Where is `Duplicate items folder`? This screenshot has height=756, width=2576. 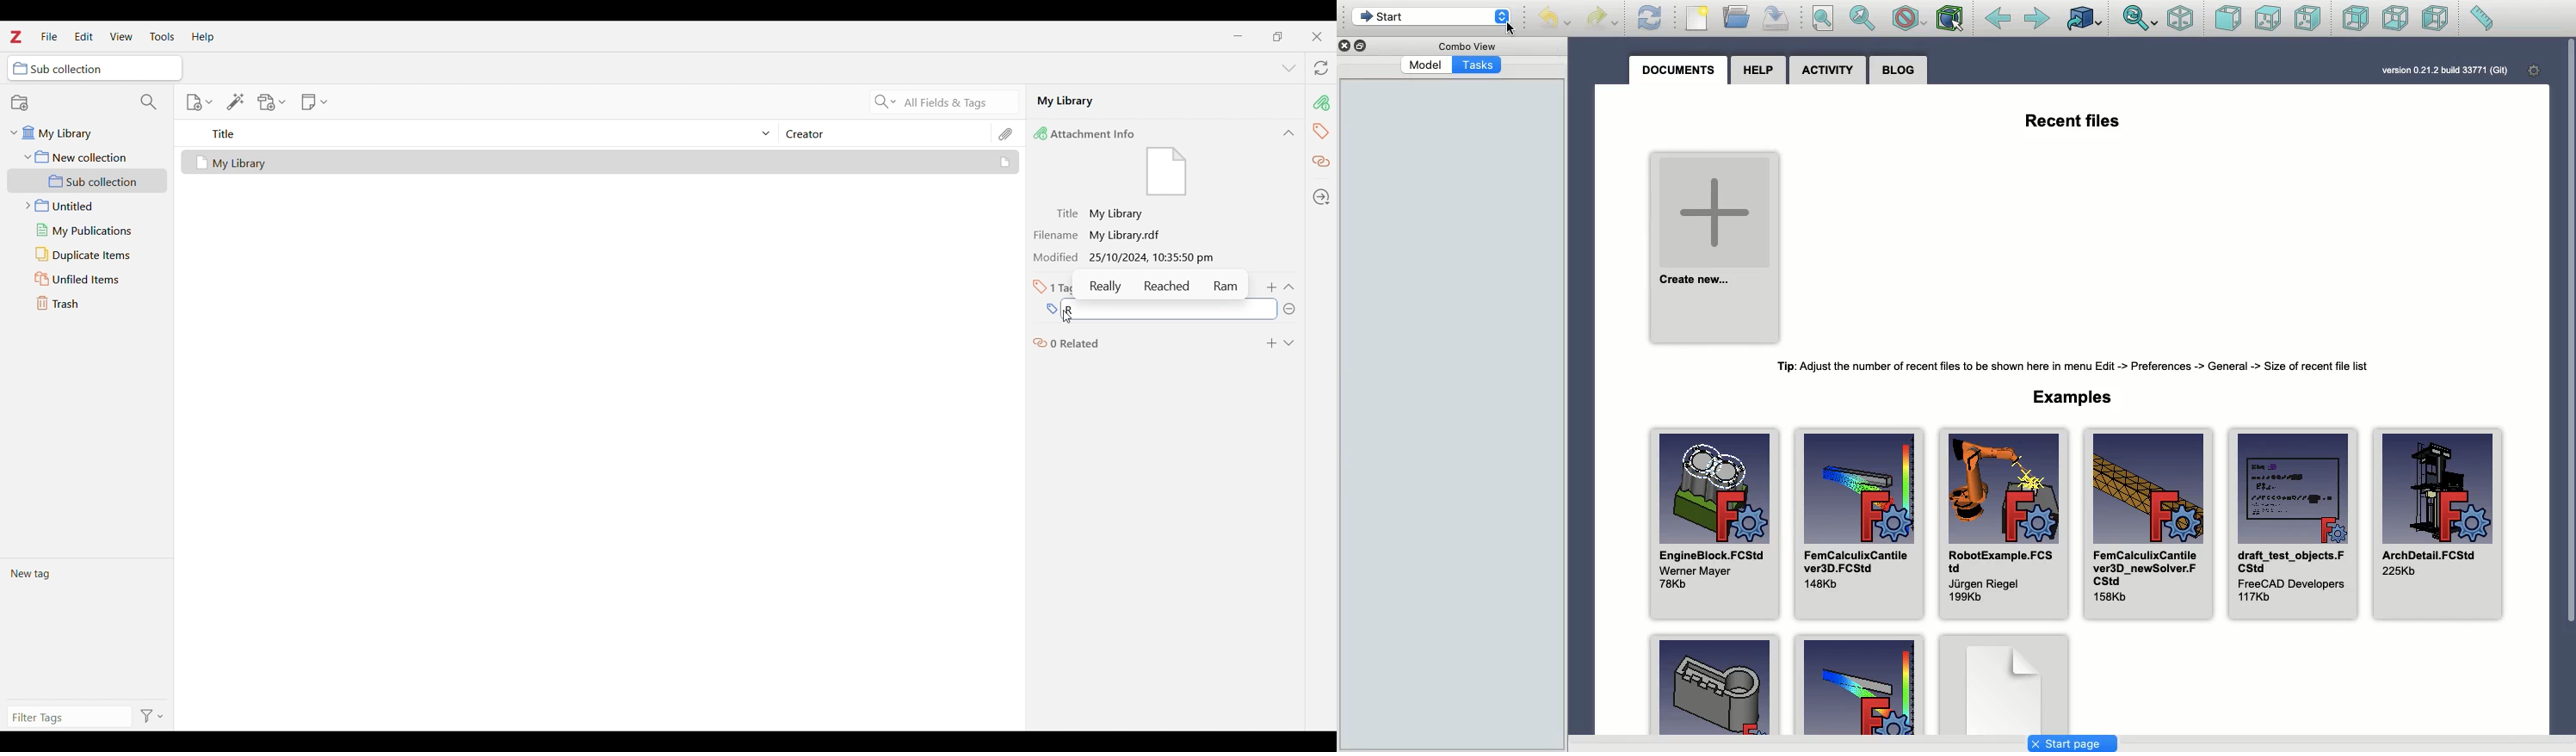 Duplicate items folder is located at coordinates (88, 255).